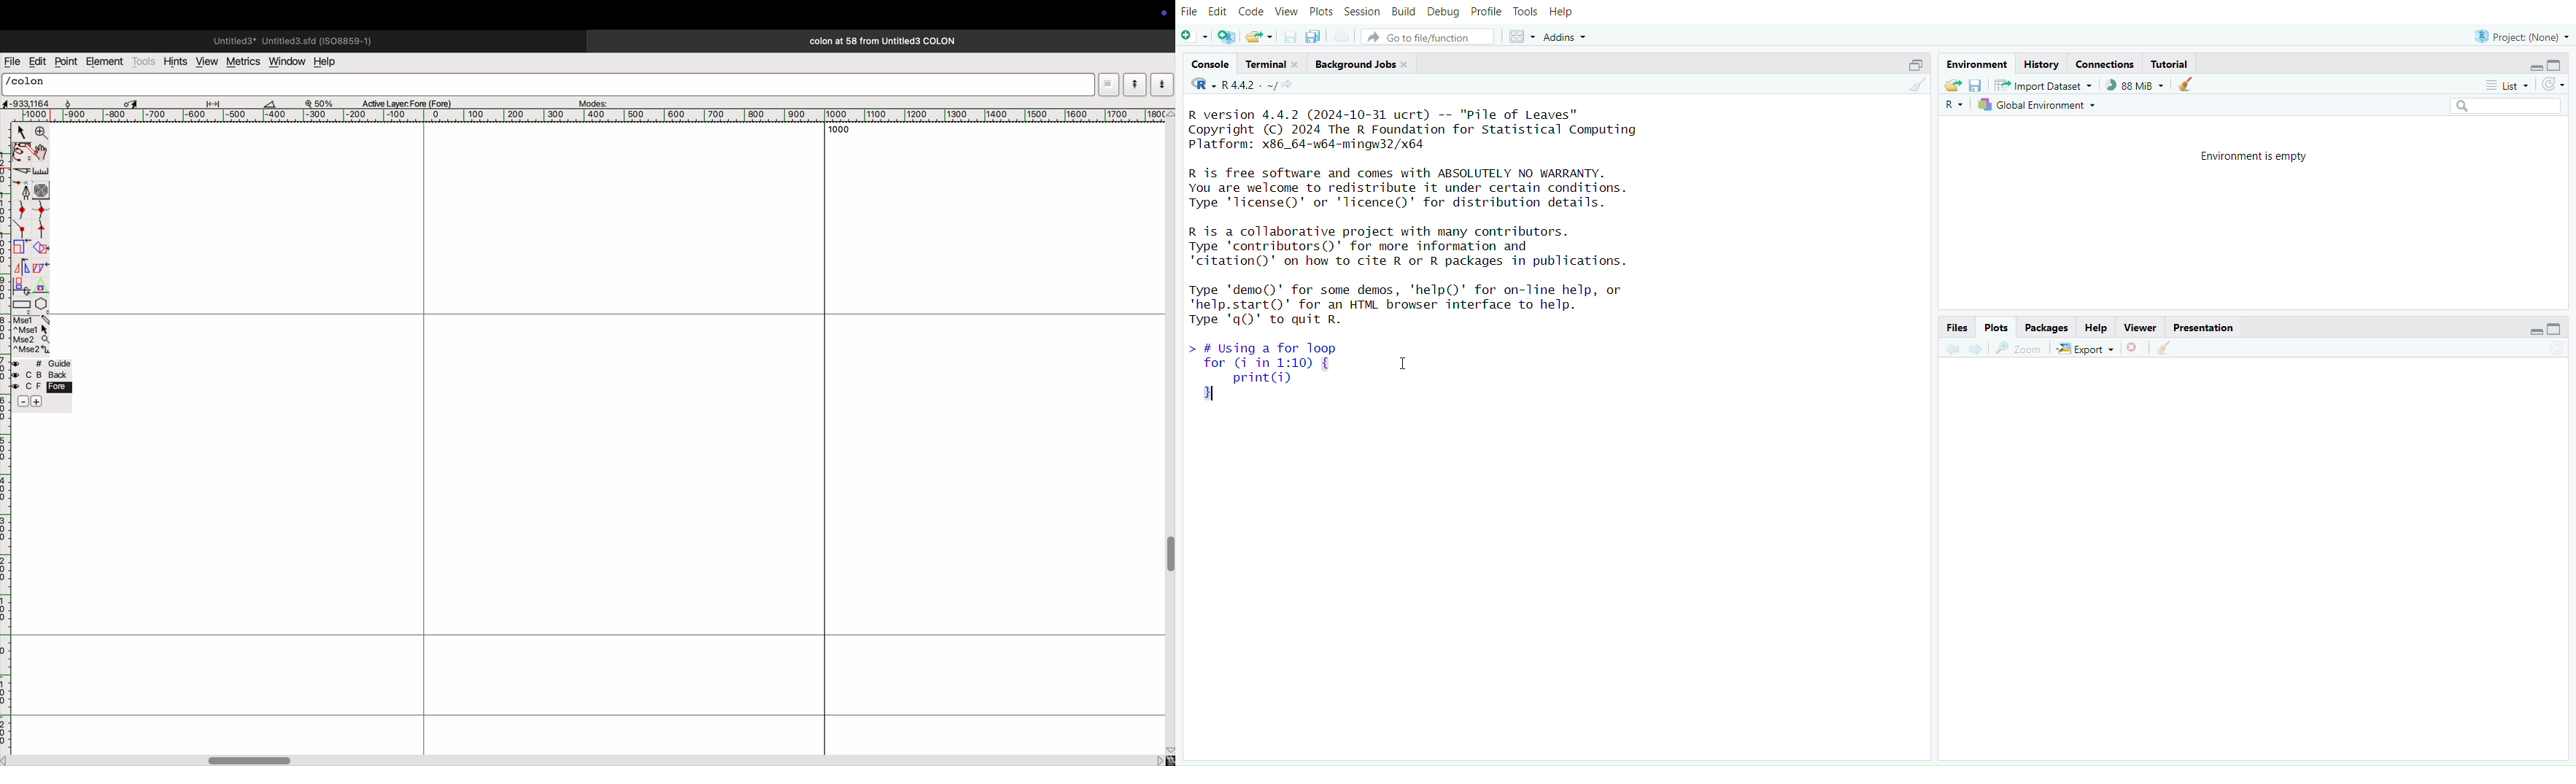 The width and height of the screenshot is (2576, 784). I want to click on cursor, so click(1402, 365).